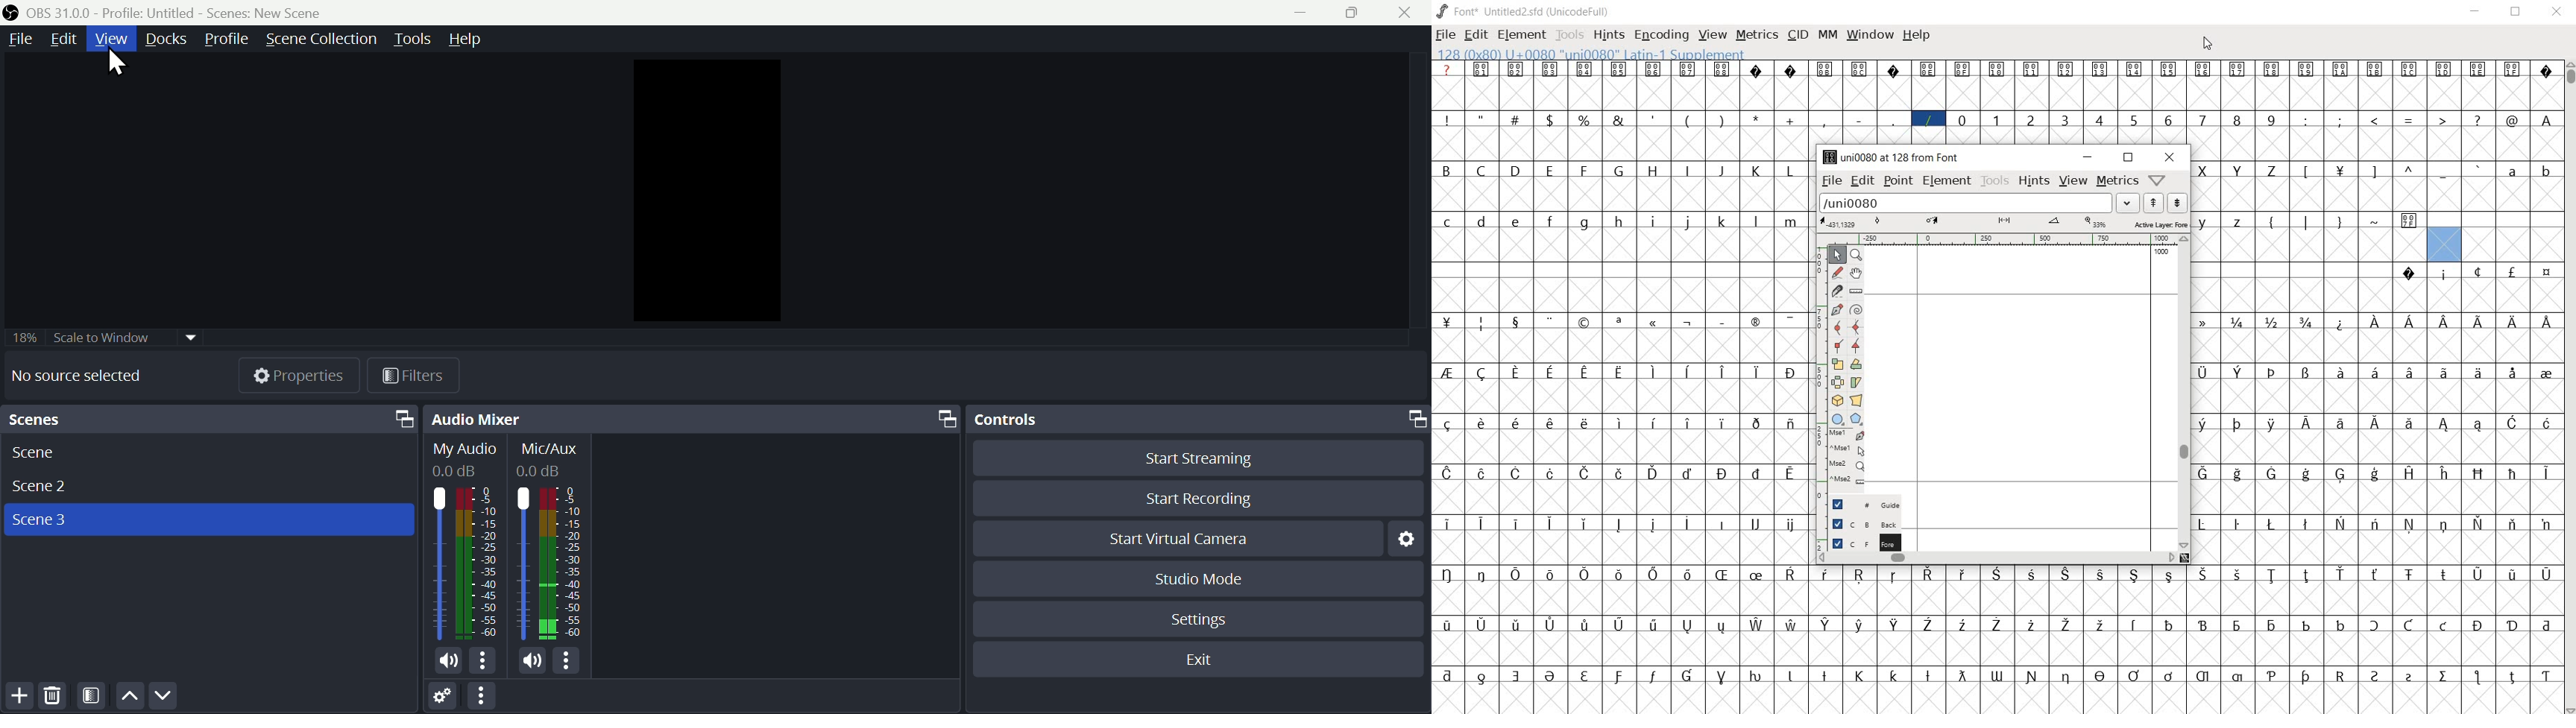  What do you see at coordinates (705, 192) in the screenshot?
I see `Preview` at bounding box center [705, 192].